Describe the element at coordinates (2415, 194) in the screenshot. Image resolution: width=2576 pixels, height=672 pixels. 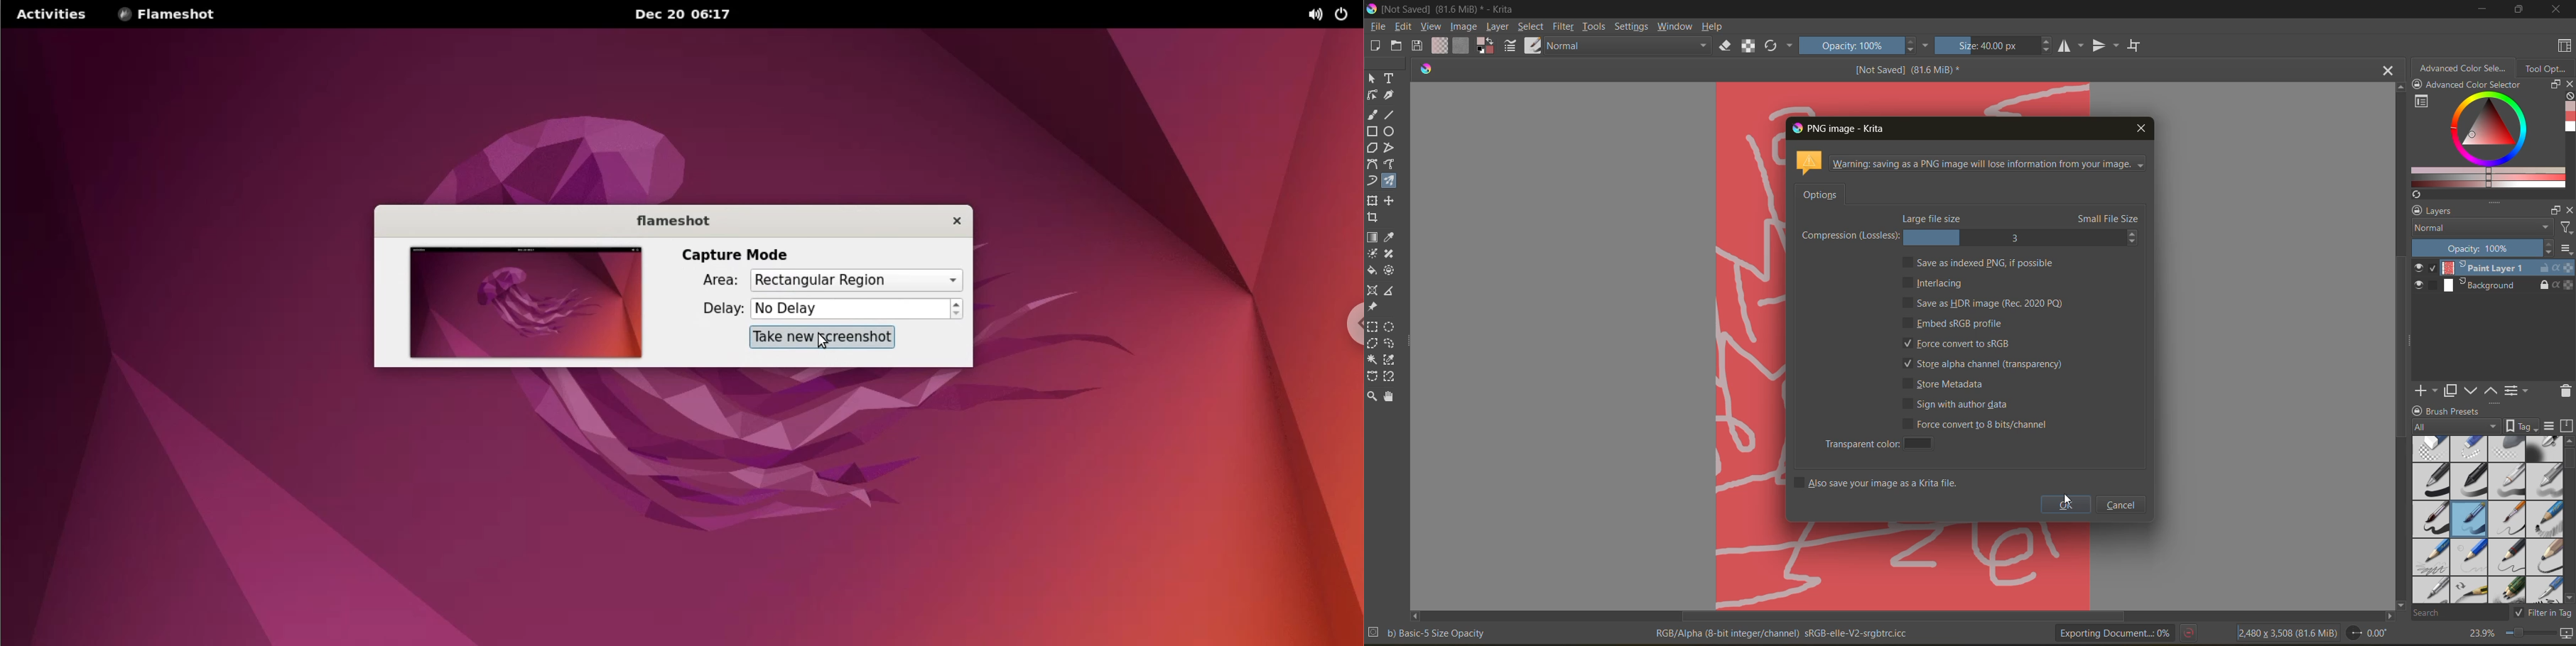
I see `Refresh` at that location.